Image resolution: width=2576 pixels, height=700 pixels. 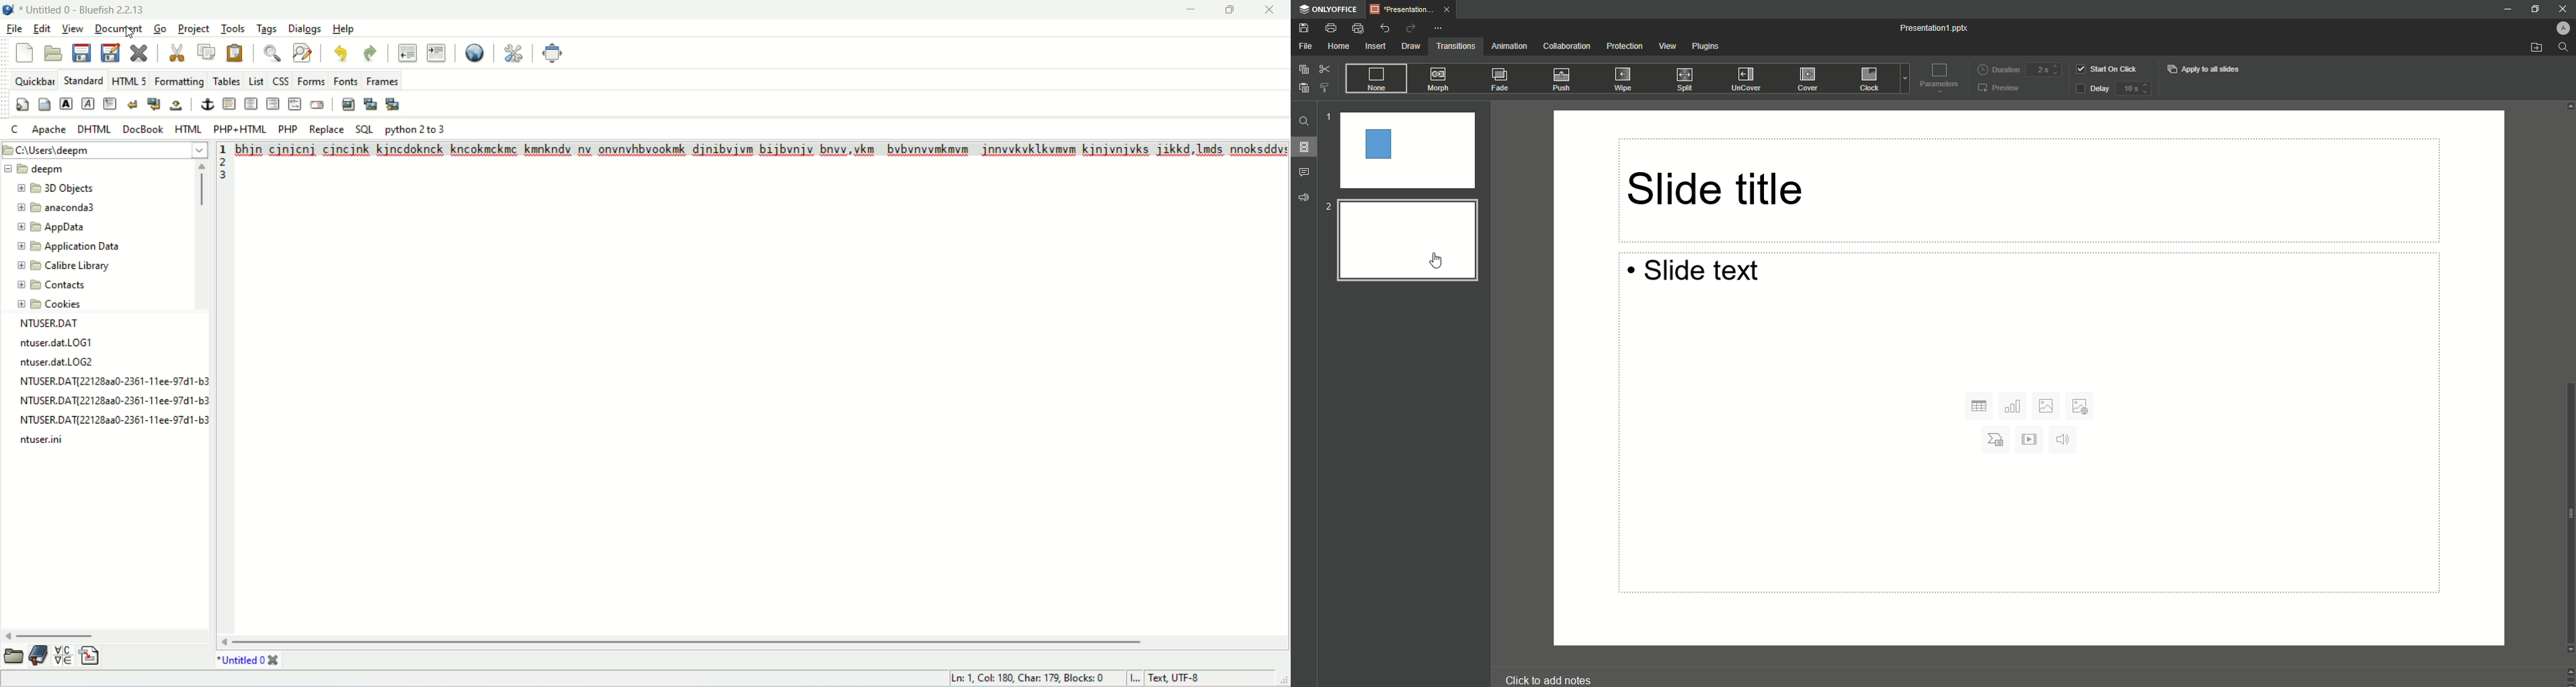 What do you see at coordinates (1561, 78) in the screenshot?
I see `Push` at bounding box center [1561, 78].